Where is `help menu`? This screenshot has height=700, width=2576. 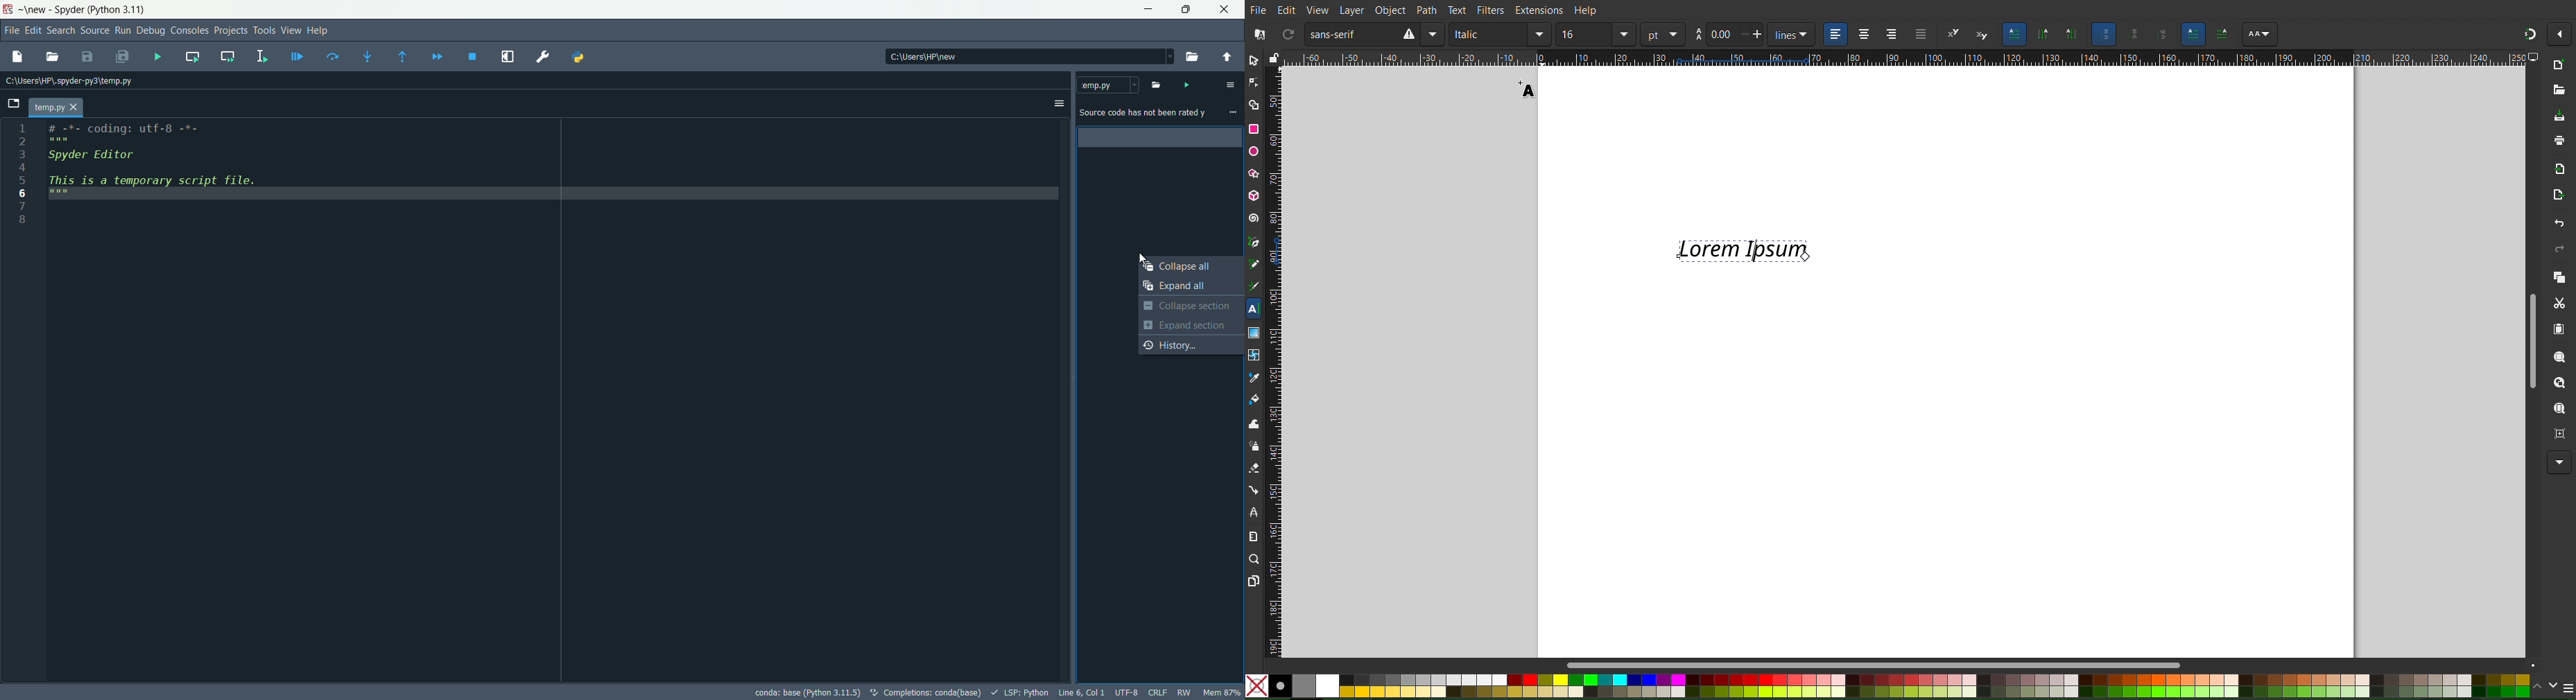
help menu is located at coordinates (318, 30).